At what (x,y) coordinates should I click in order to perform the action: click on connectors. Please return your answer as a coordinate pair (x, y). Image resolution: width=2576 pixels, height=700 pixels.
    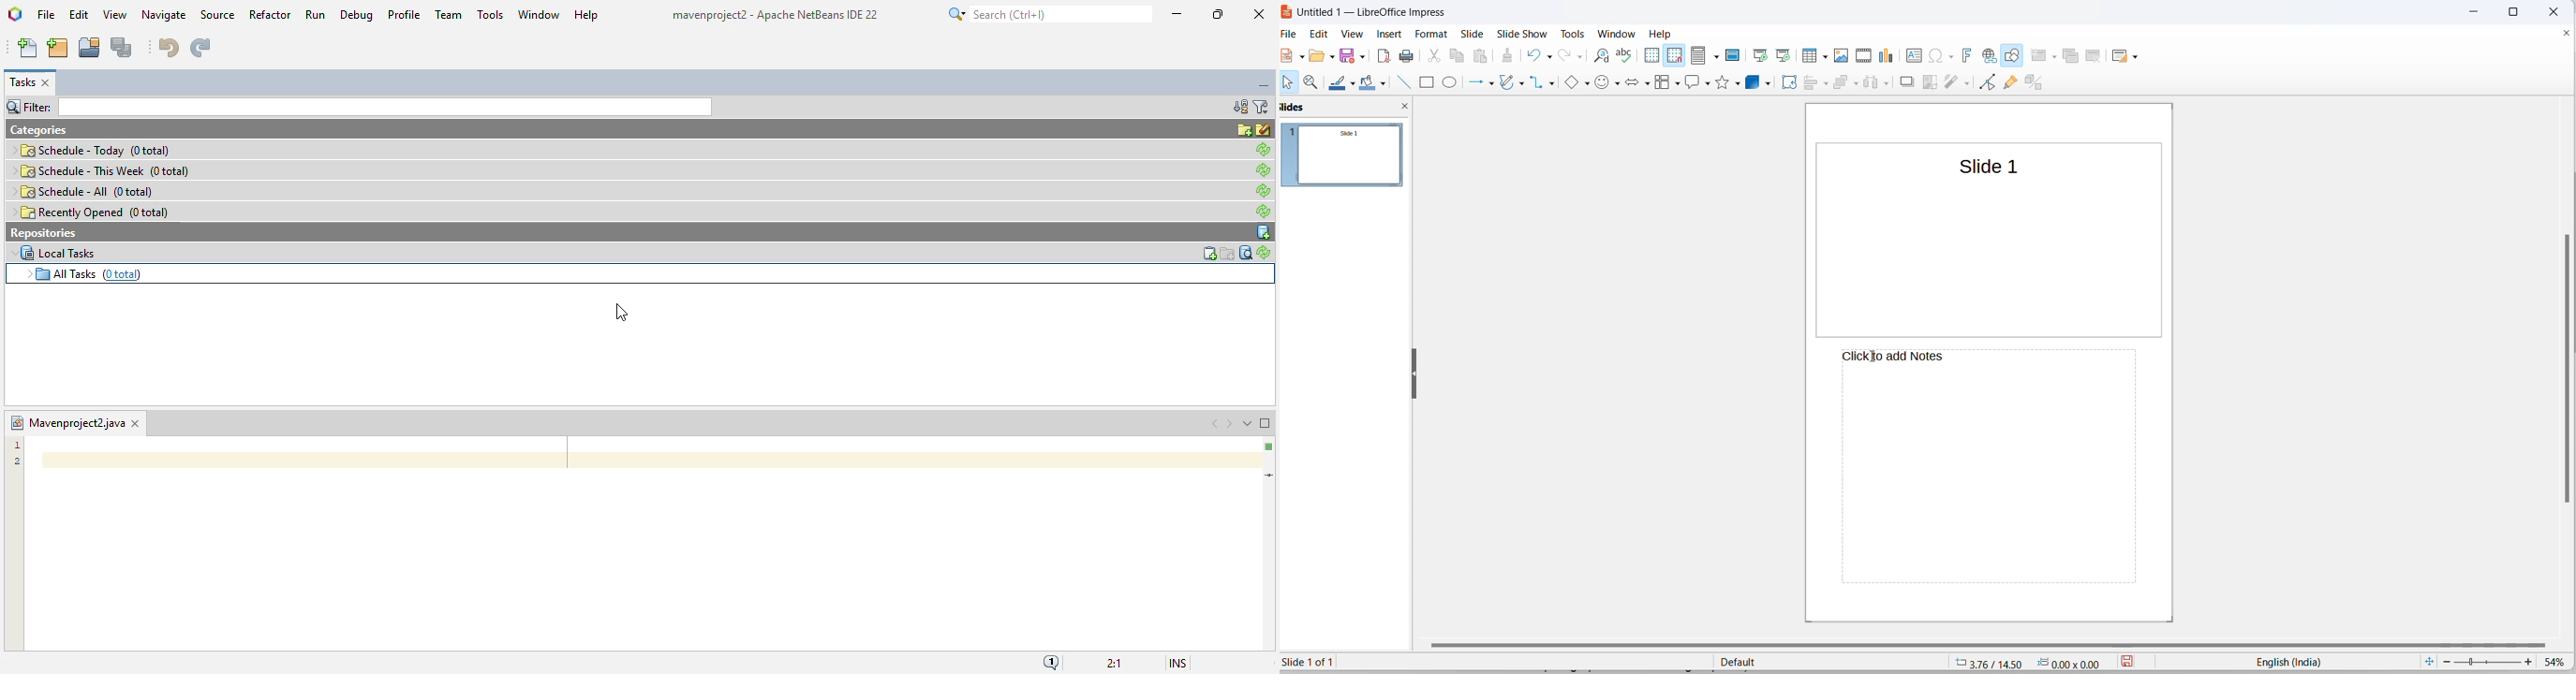
    Looking at the image, I should click on (1539, 82).